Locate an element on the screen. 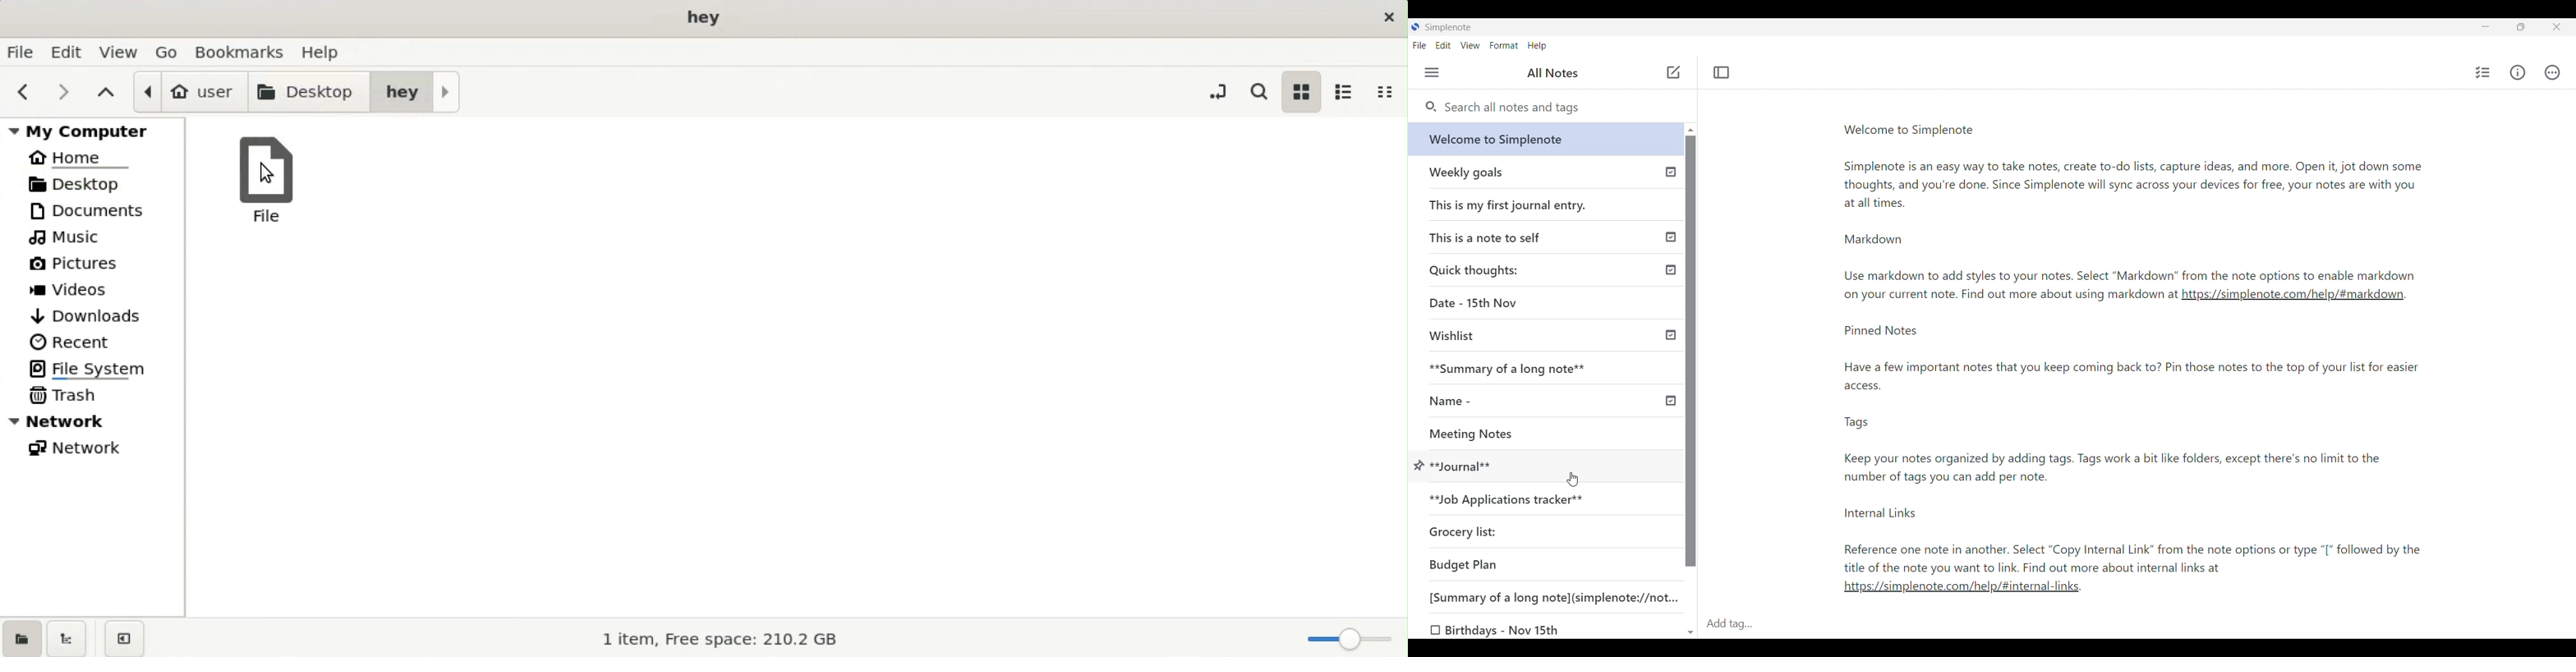 The image size is (2576, 672). Grocery list: is located at coordinates (1465, 530).